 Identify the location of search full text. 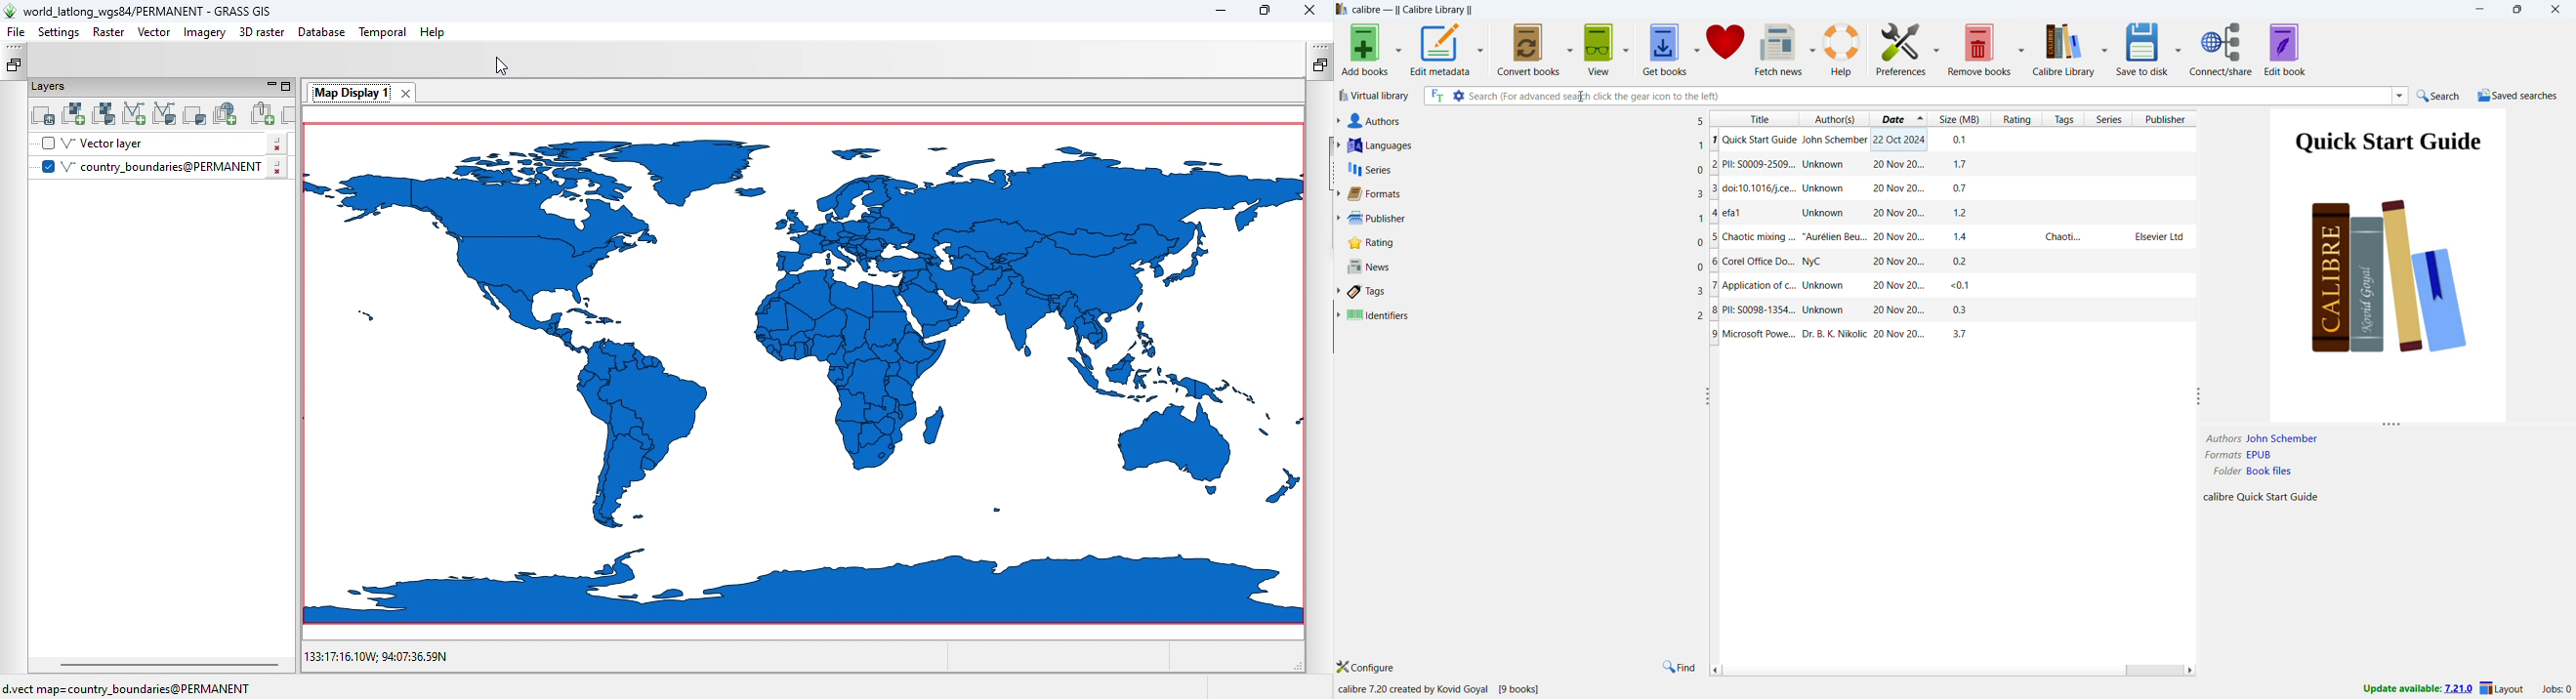
(1436, 96).